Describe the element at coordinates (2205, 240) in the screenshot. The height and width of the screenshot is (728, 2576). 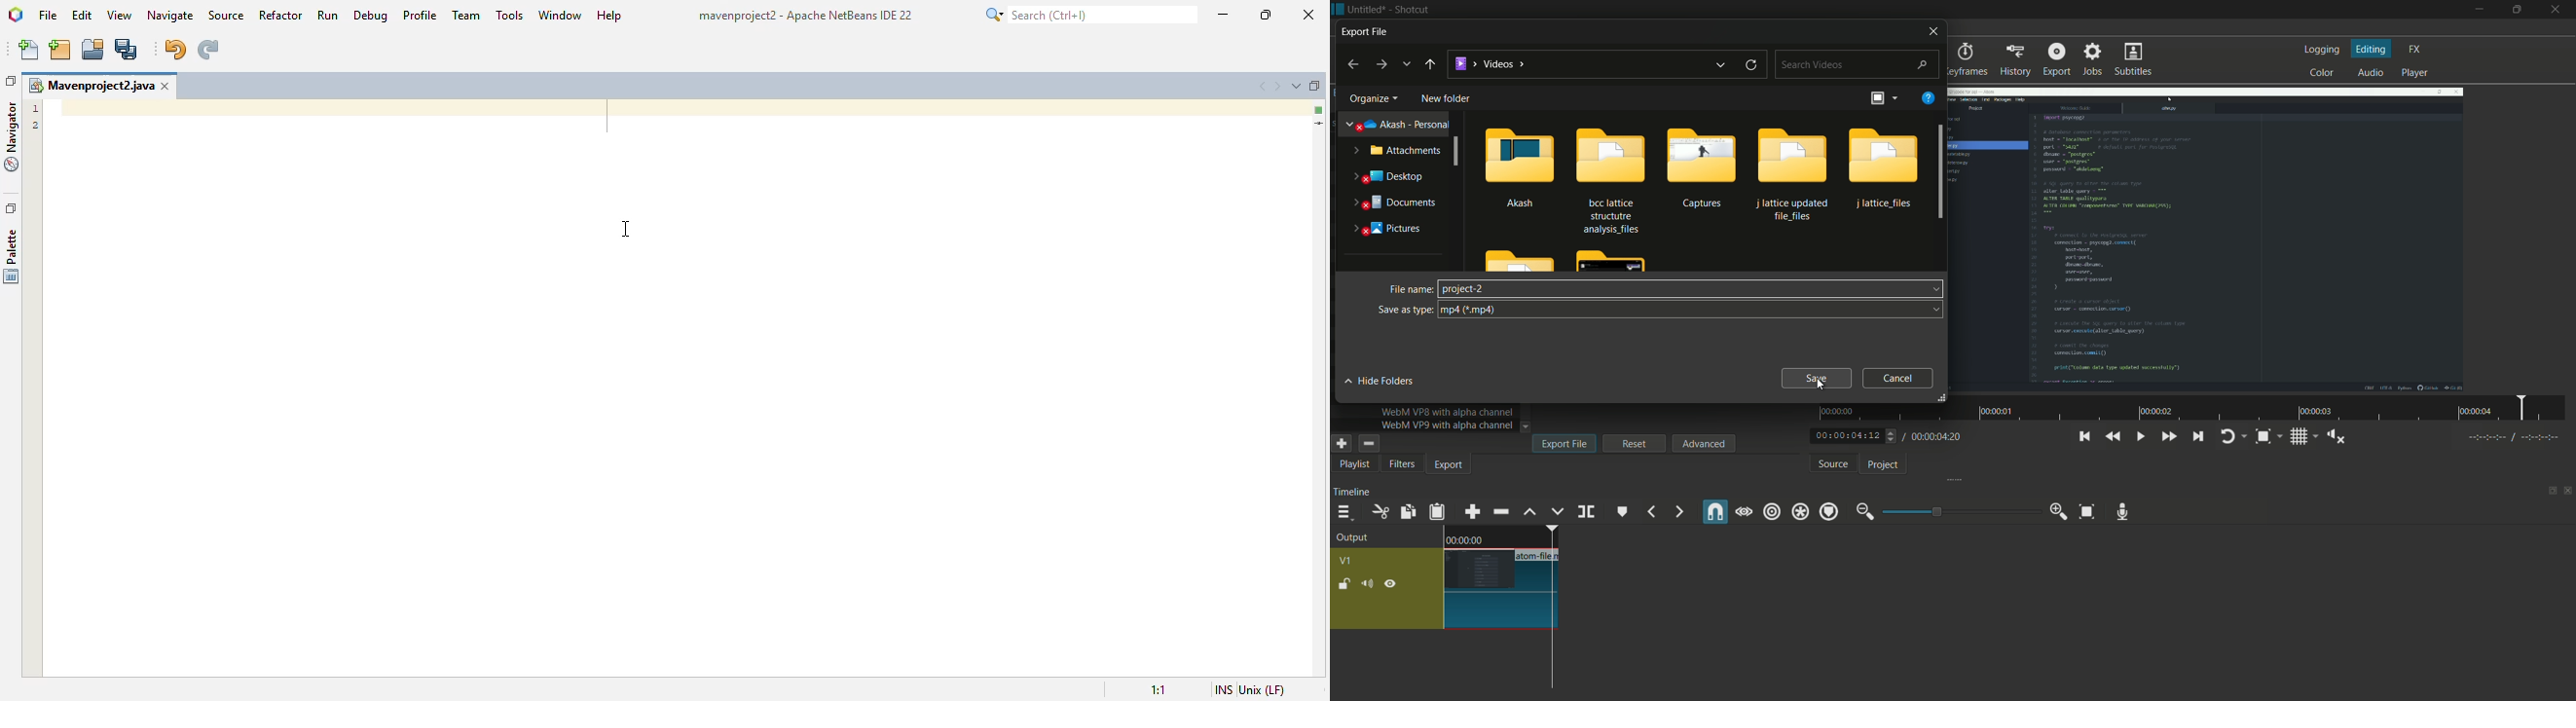
I see `imported file` at that location.